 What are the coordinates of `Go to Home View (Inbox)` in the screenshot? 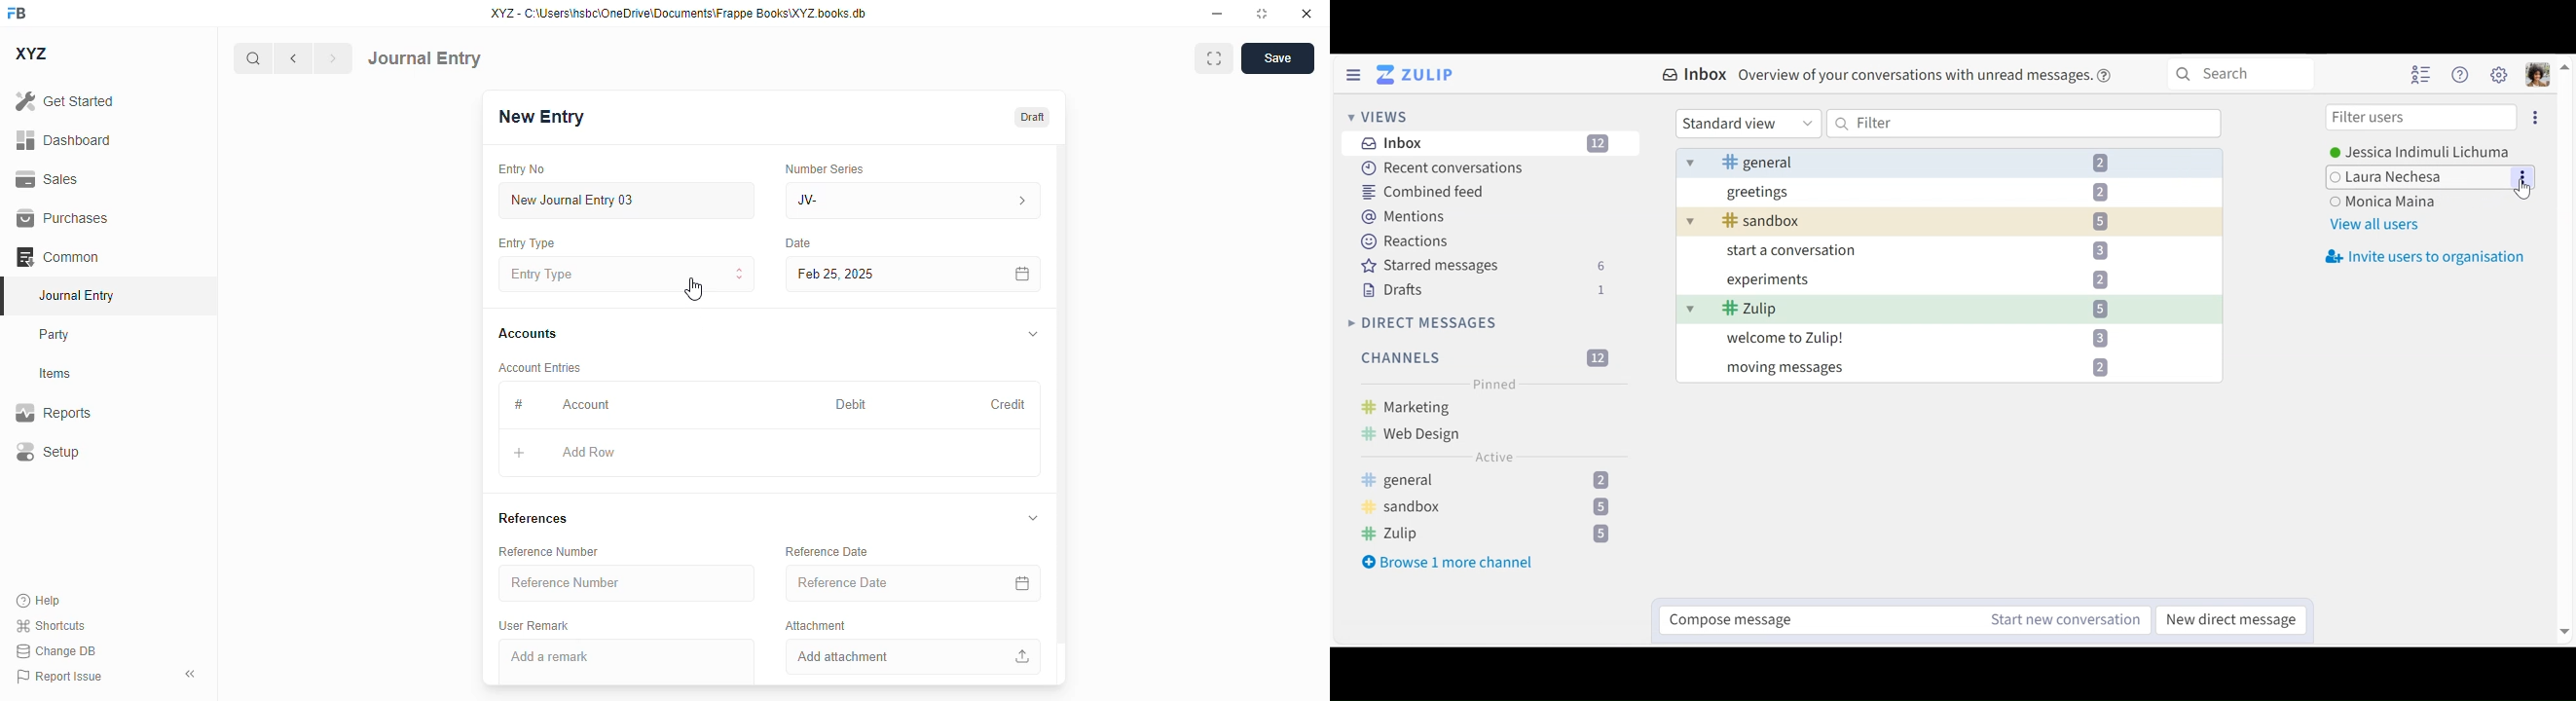 It's located at (1417, 75).